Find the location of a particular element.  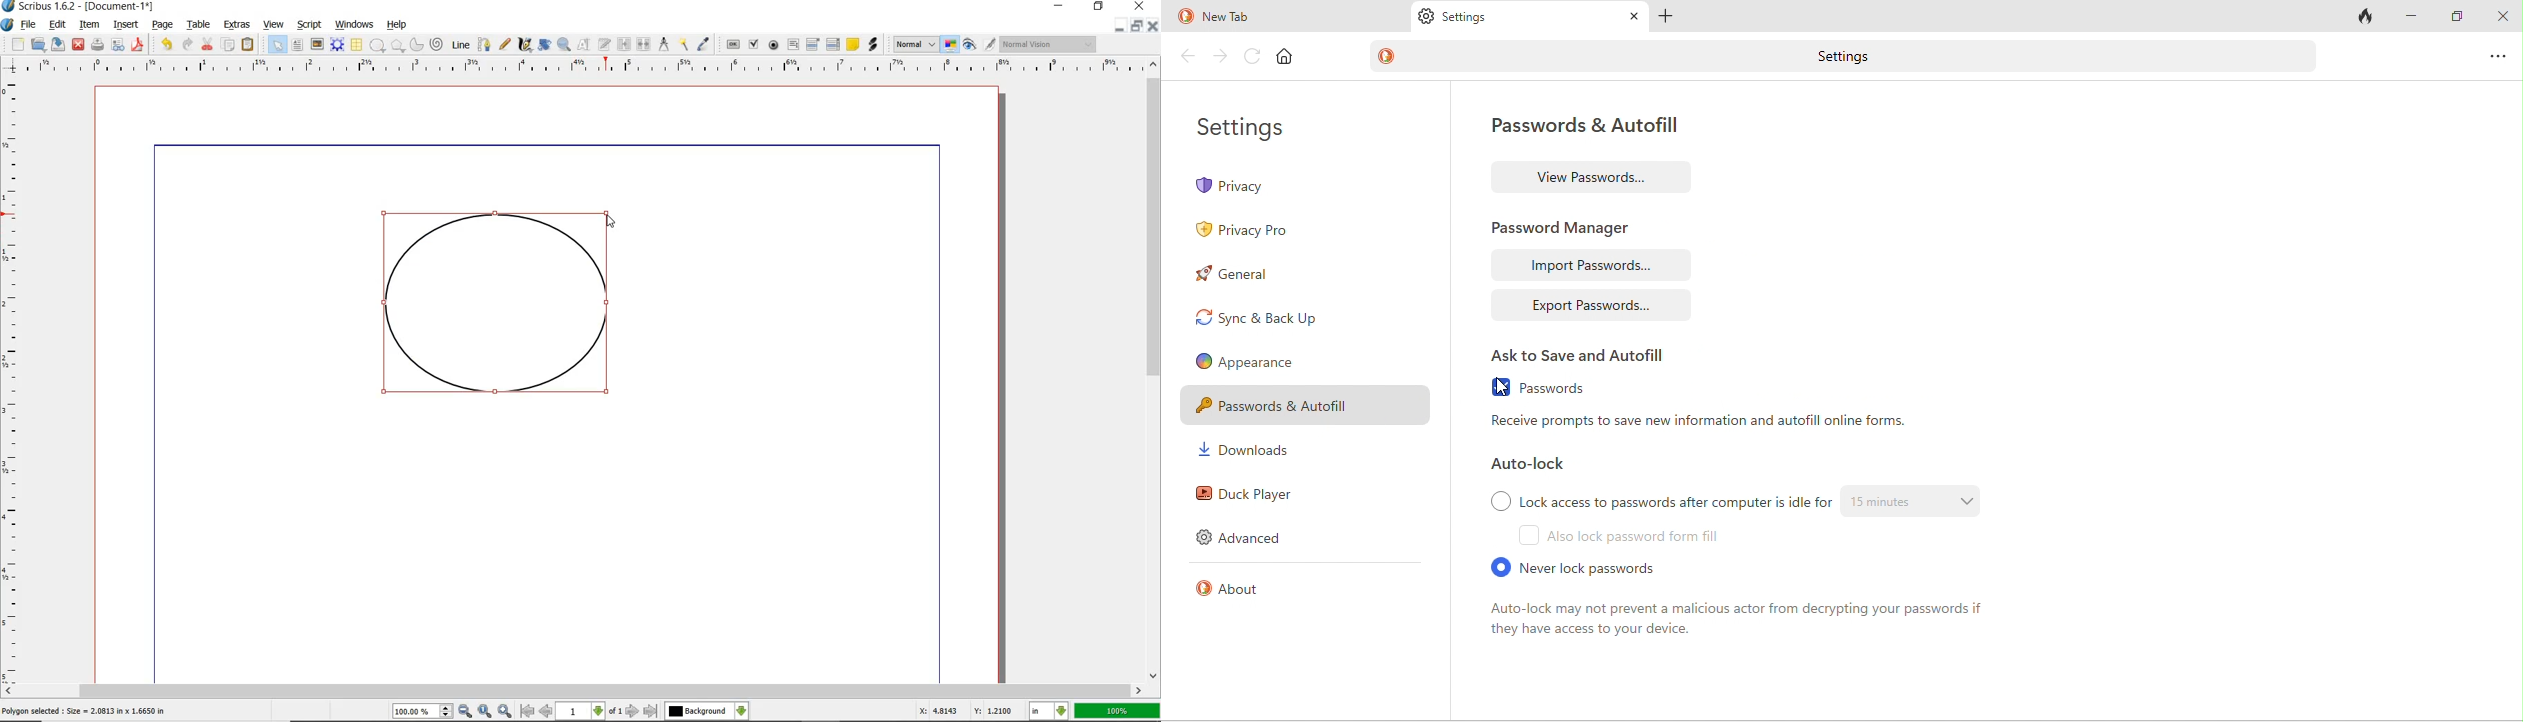

IMAGE is located at coordinates (317, 44).